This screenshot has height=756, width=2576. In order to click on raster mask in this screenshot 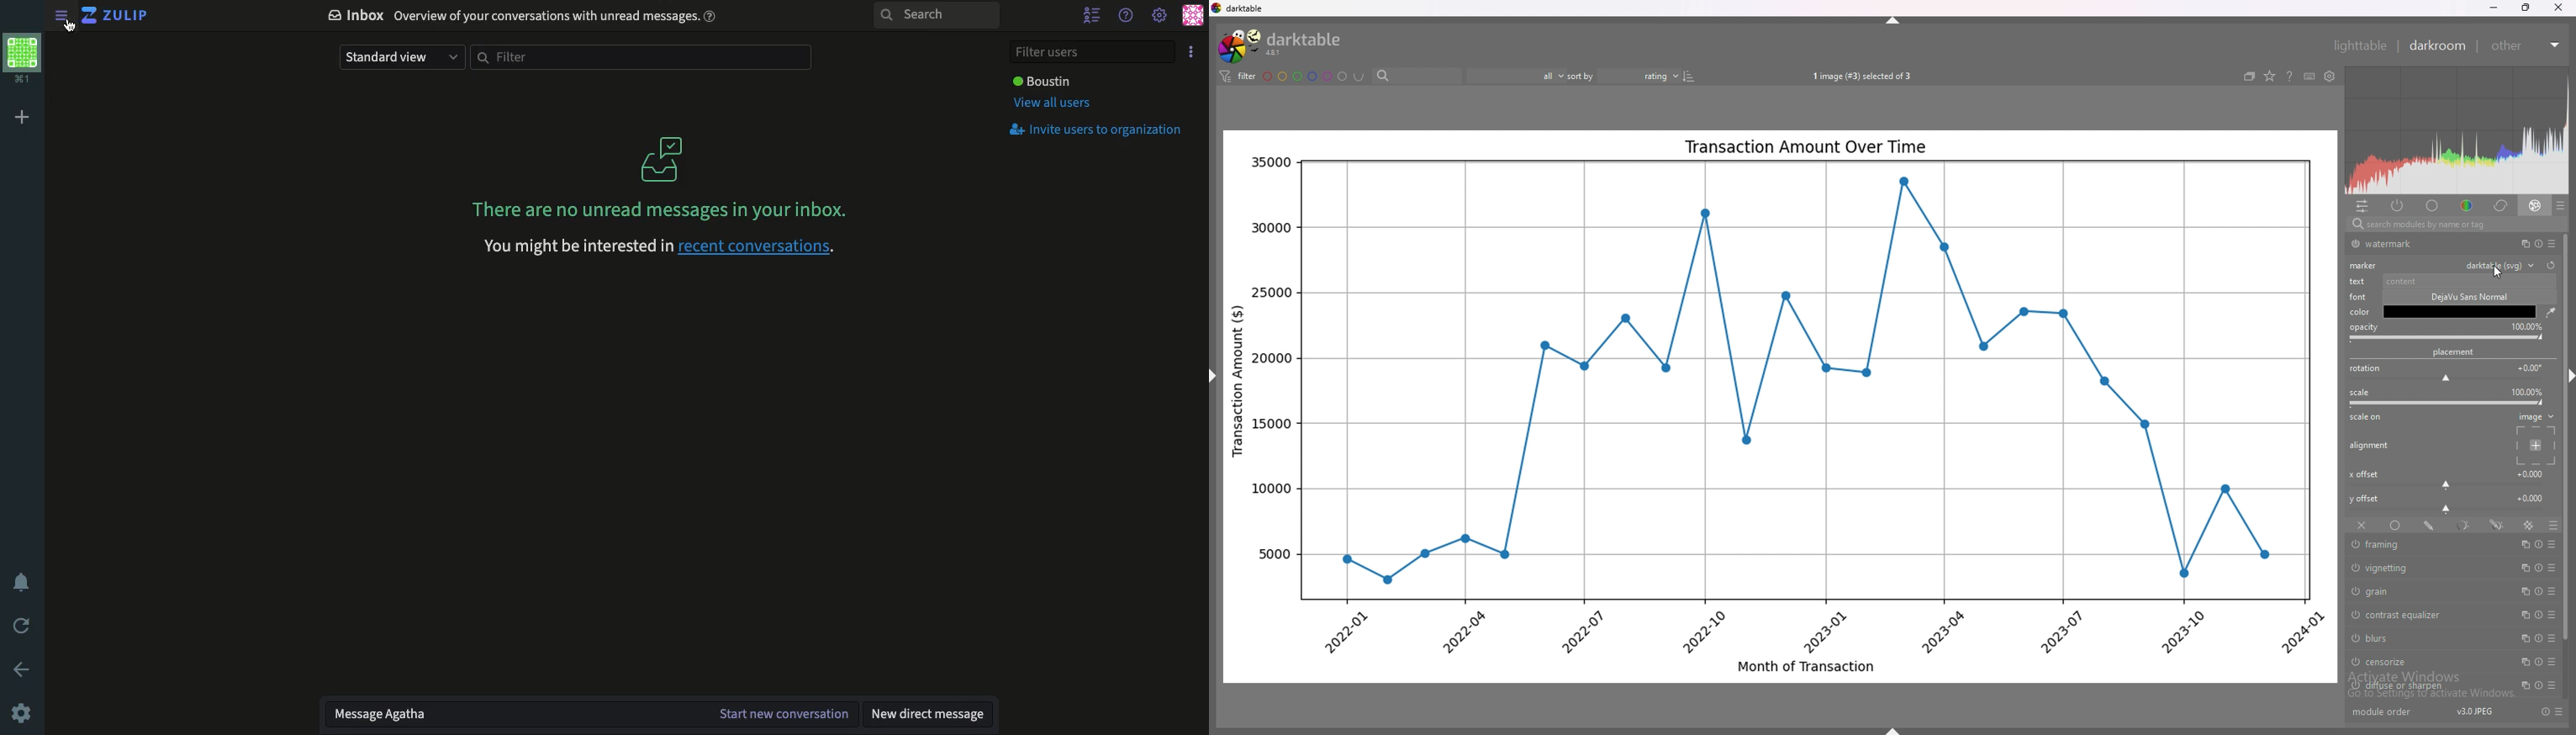, I will do `click(2529, 525)`.